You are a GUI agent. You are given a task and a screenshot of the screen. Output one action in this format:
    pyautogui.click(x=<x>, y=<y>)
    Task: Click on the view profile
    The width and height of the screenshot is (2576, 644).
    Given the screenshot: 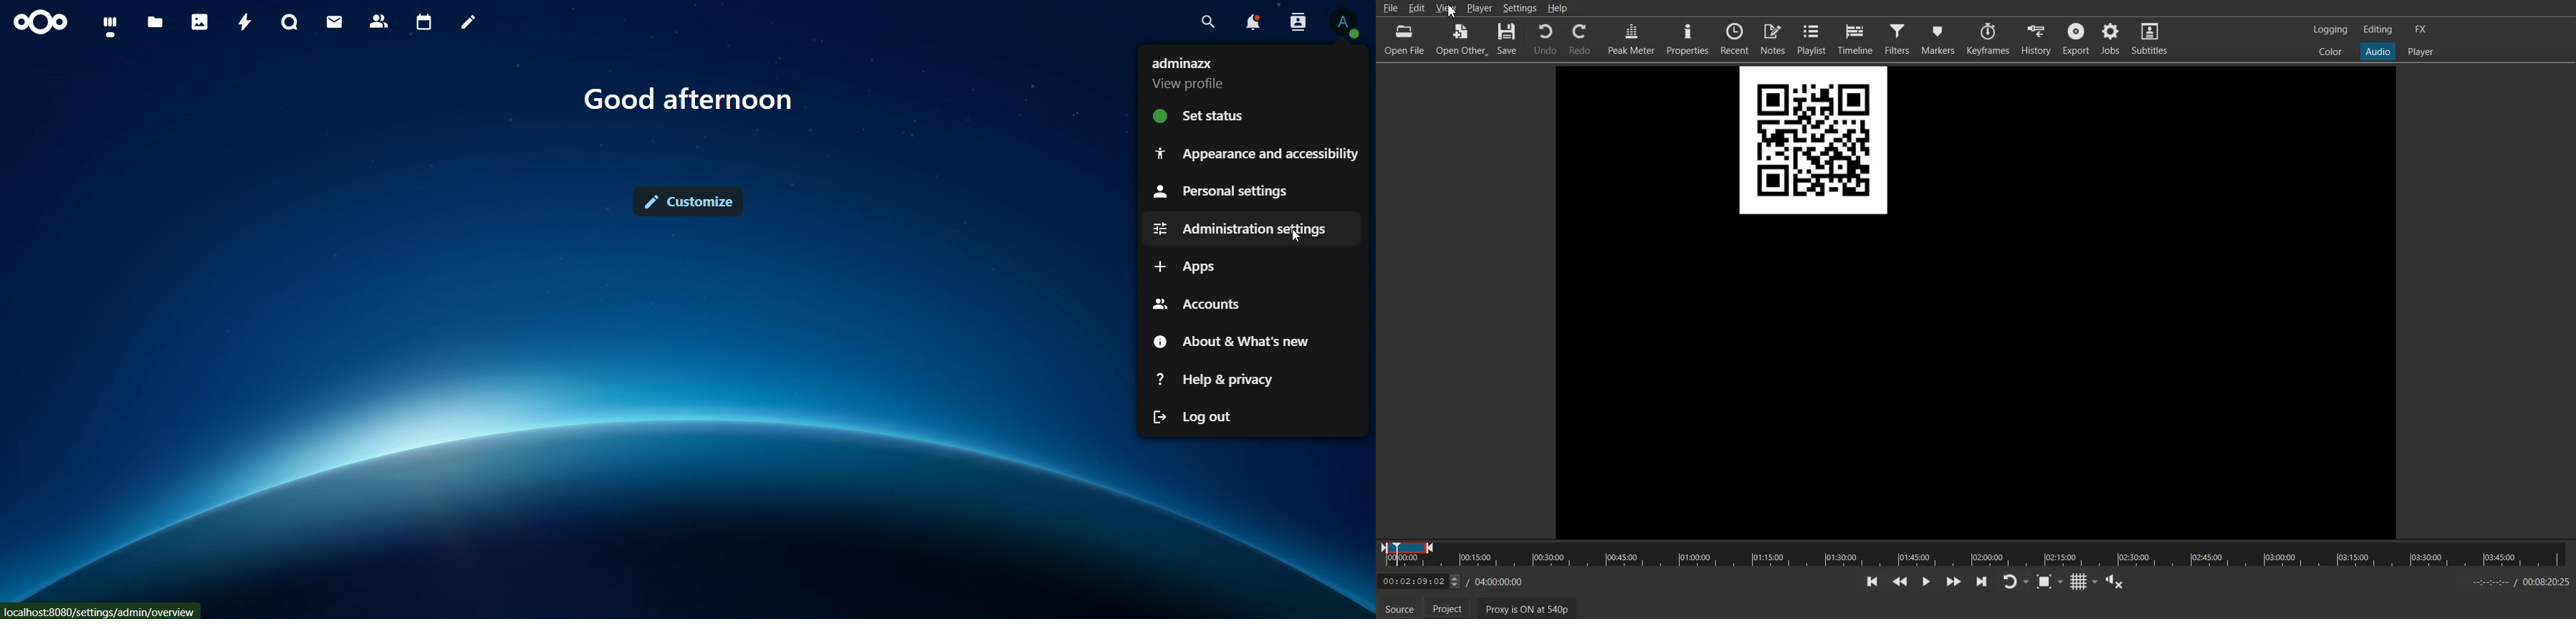 What is the action you would take?
    pyautogui.click(x=1347, y=21)
    